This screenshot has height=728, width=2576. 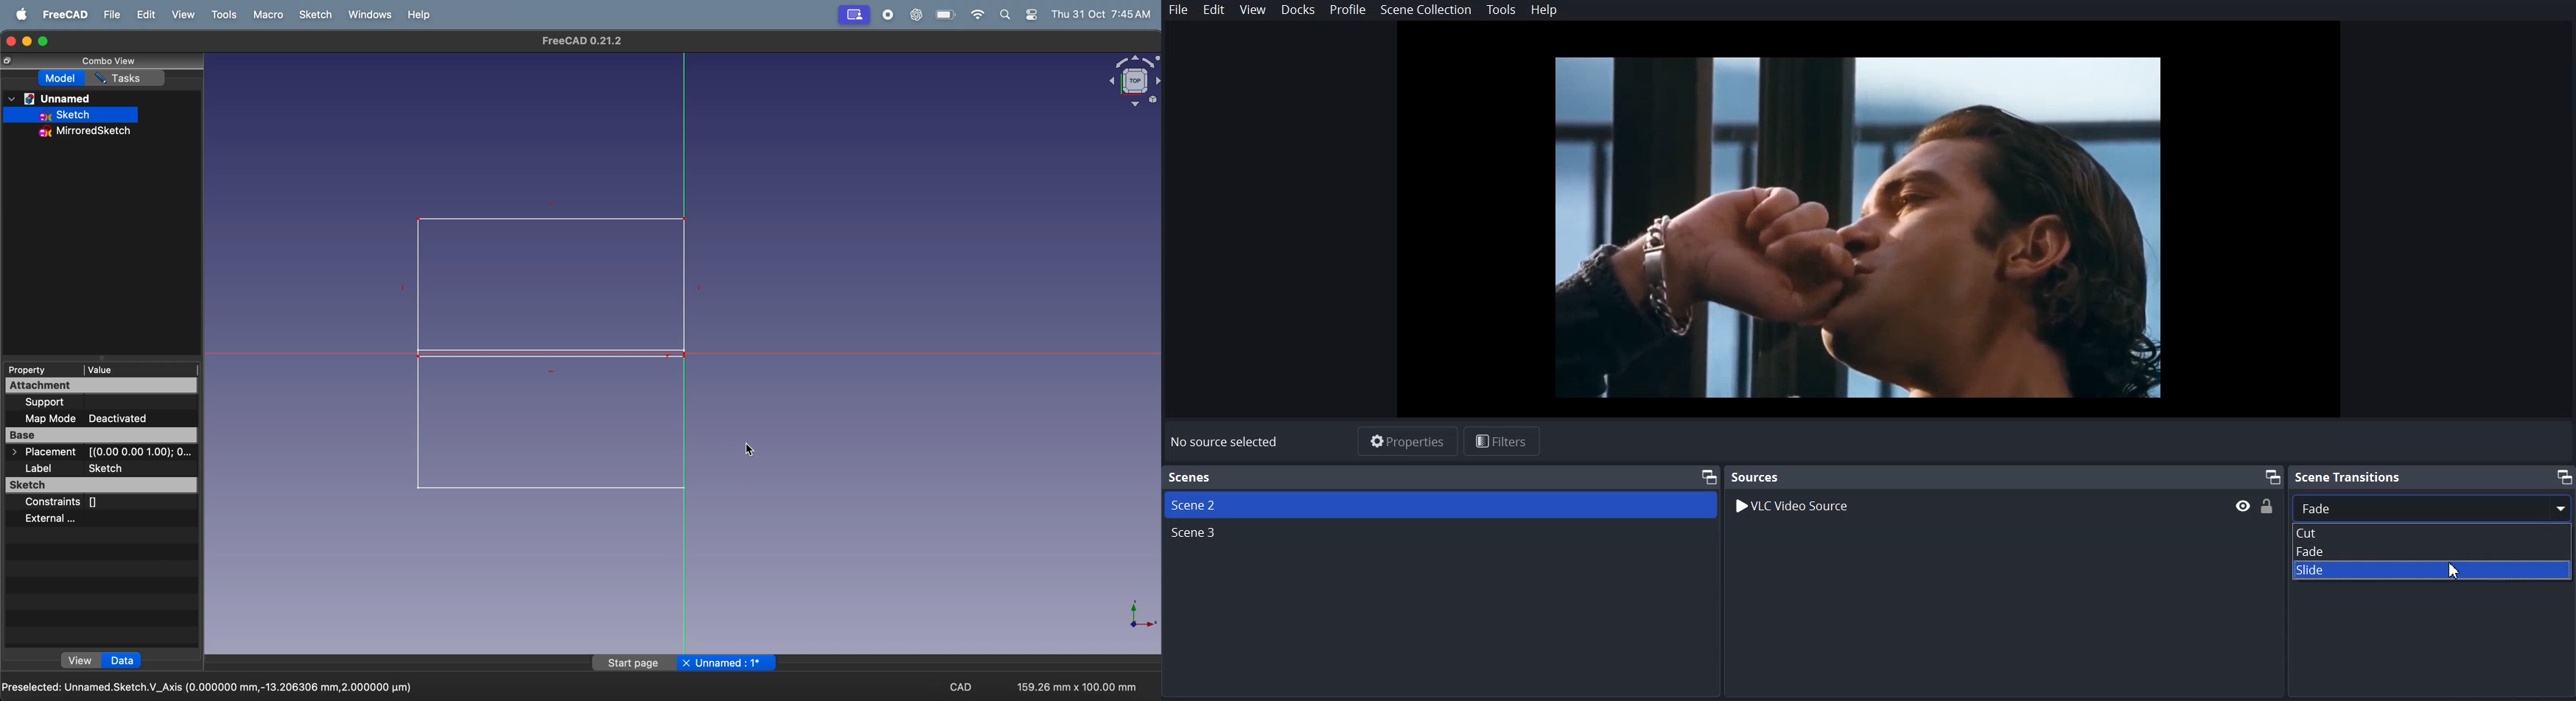 What do you see at coordinates (1796, 508) in the screenshot?
I see `VLC Video Source ` at bounding box center [1796, 508].